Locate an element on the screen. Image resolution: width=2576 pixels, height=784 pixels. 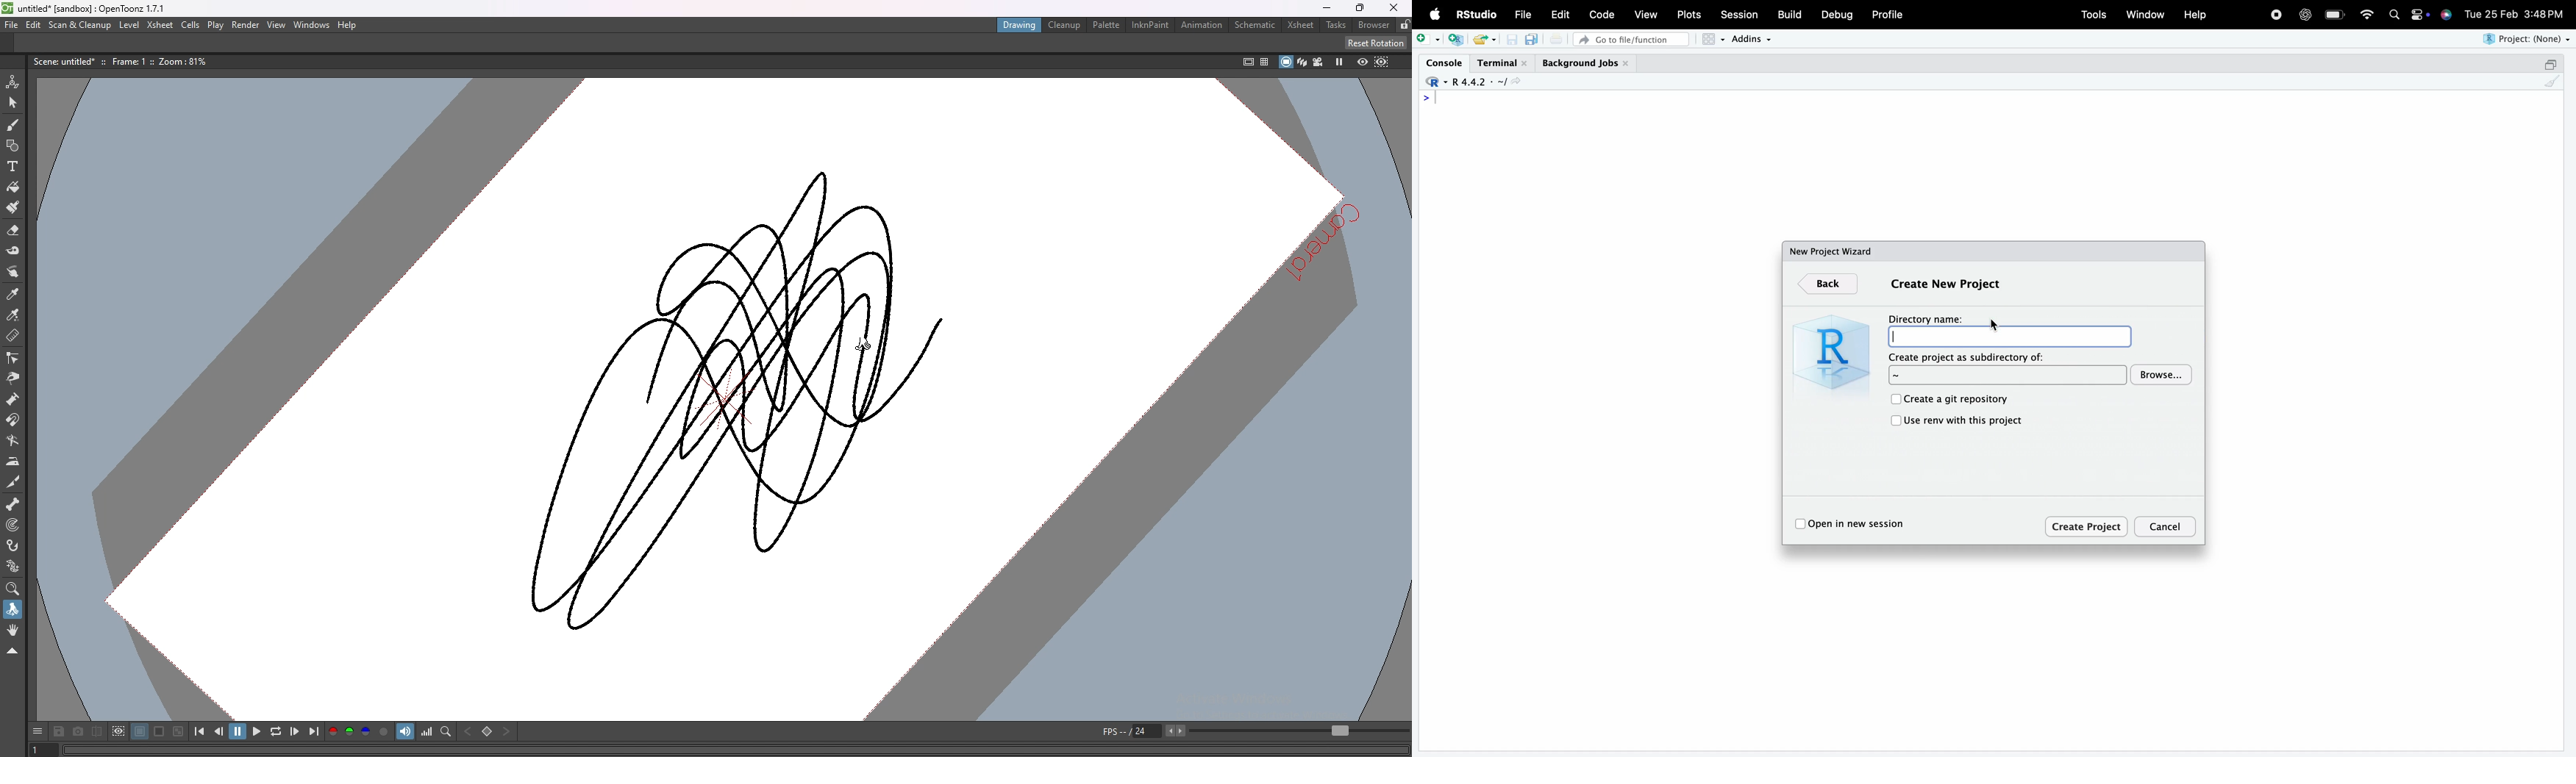
print the current file is located at coordinates (1556, 39).